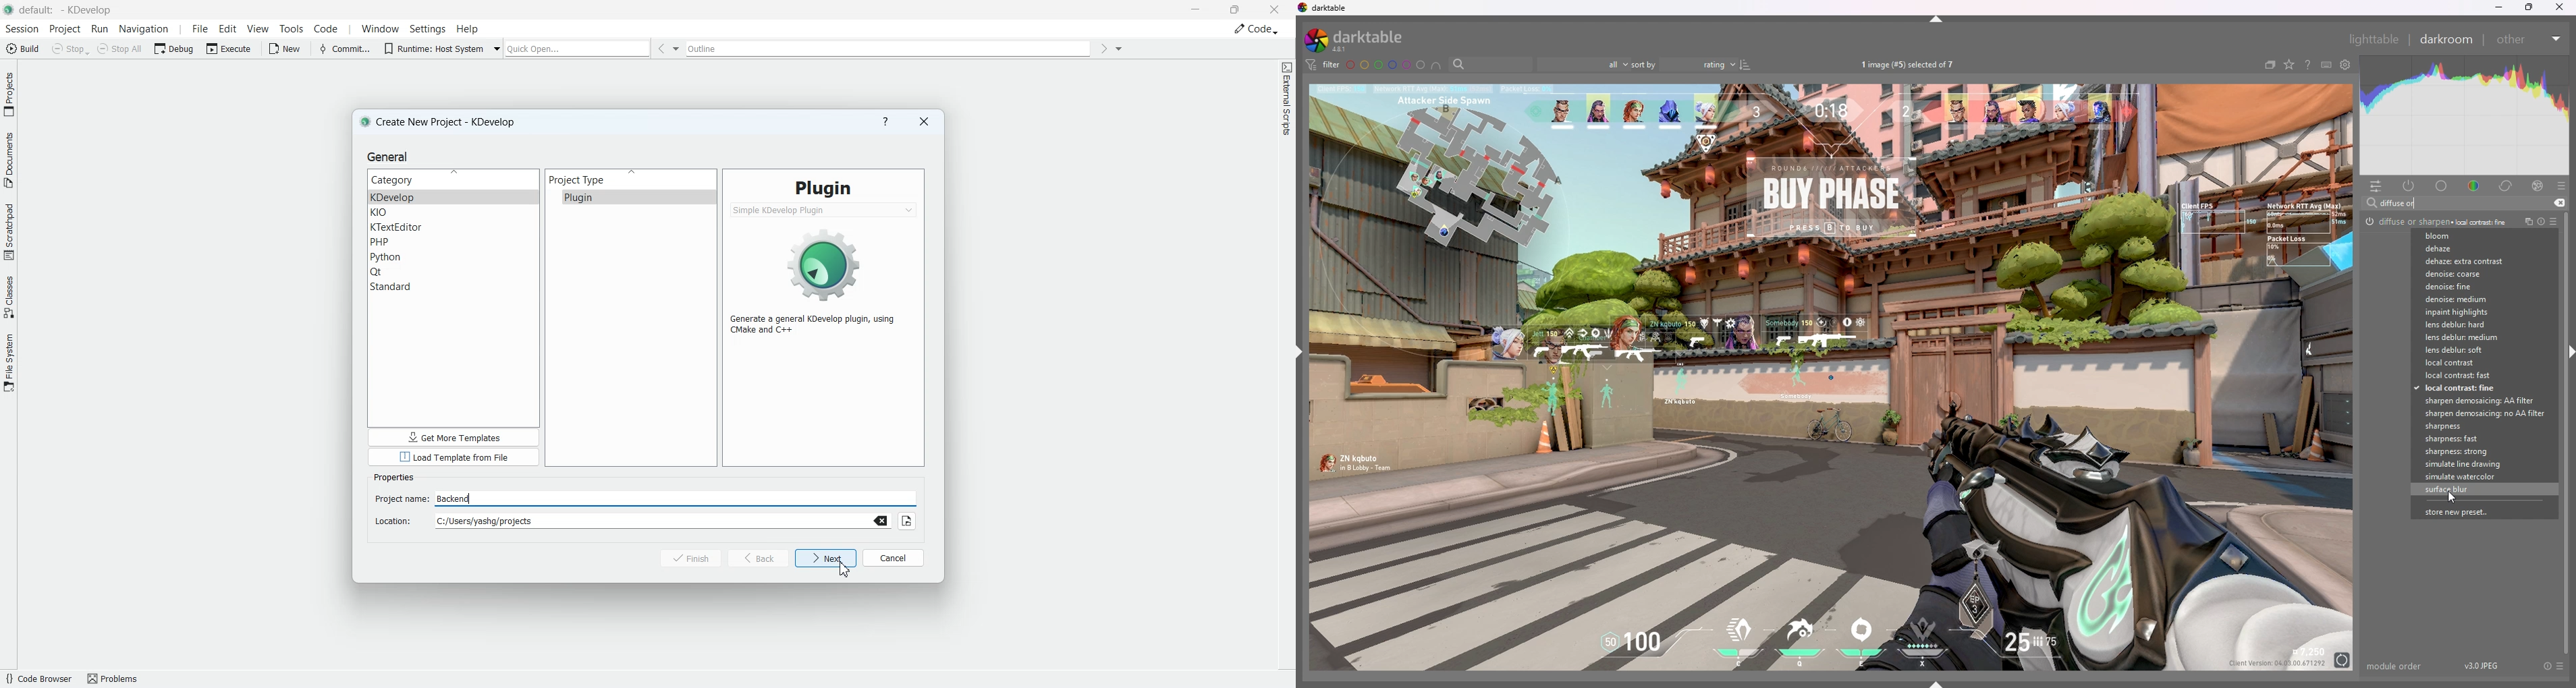 The height and width of the screenshot is (700, 2576). What do you see at coordinates (428, 28) in the screenshot?
I see `Settings` at bounding box center [428, 28].